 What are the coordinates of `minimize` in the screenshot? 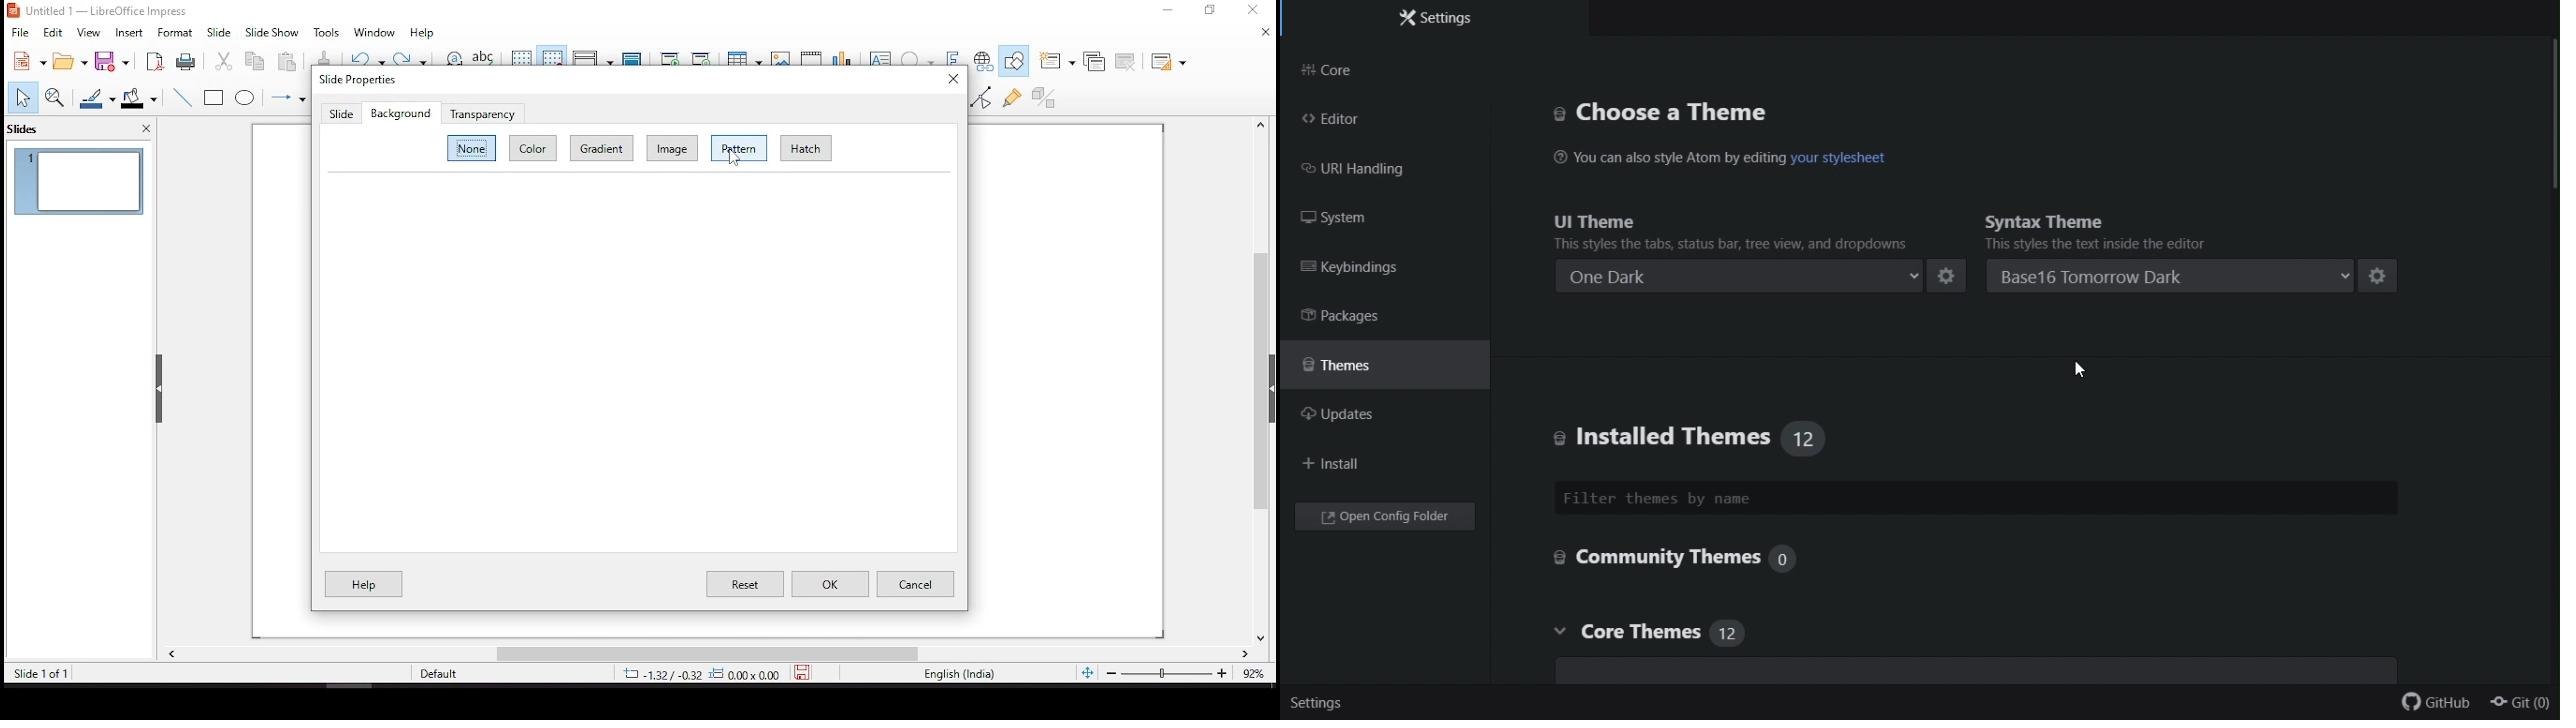 It's located at (1168, 9).